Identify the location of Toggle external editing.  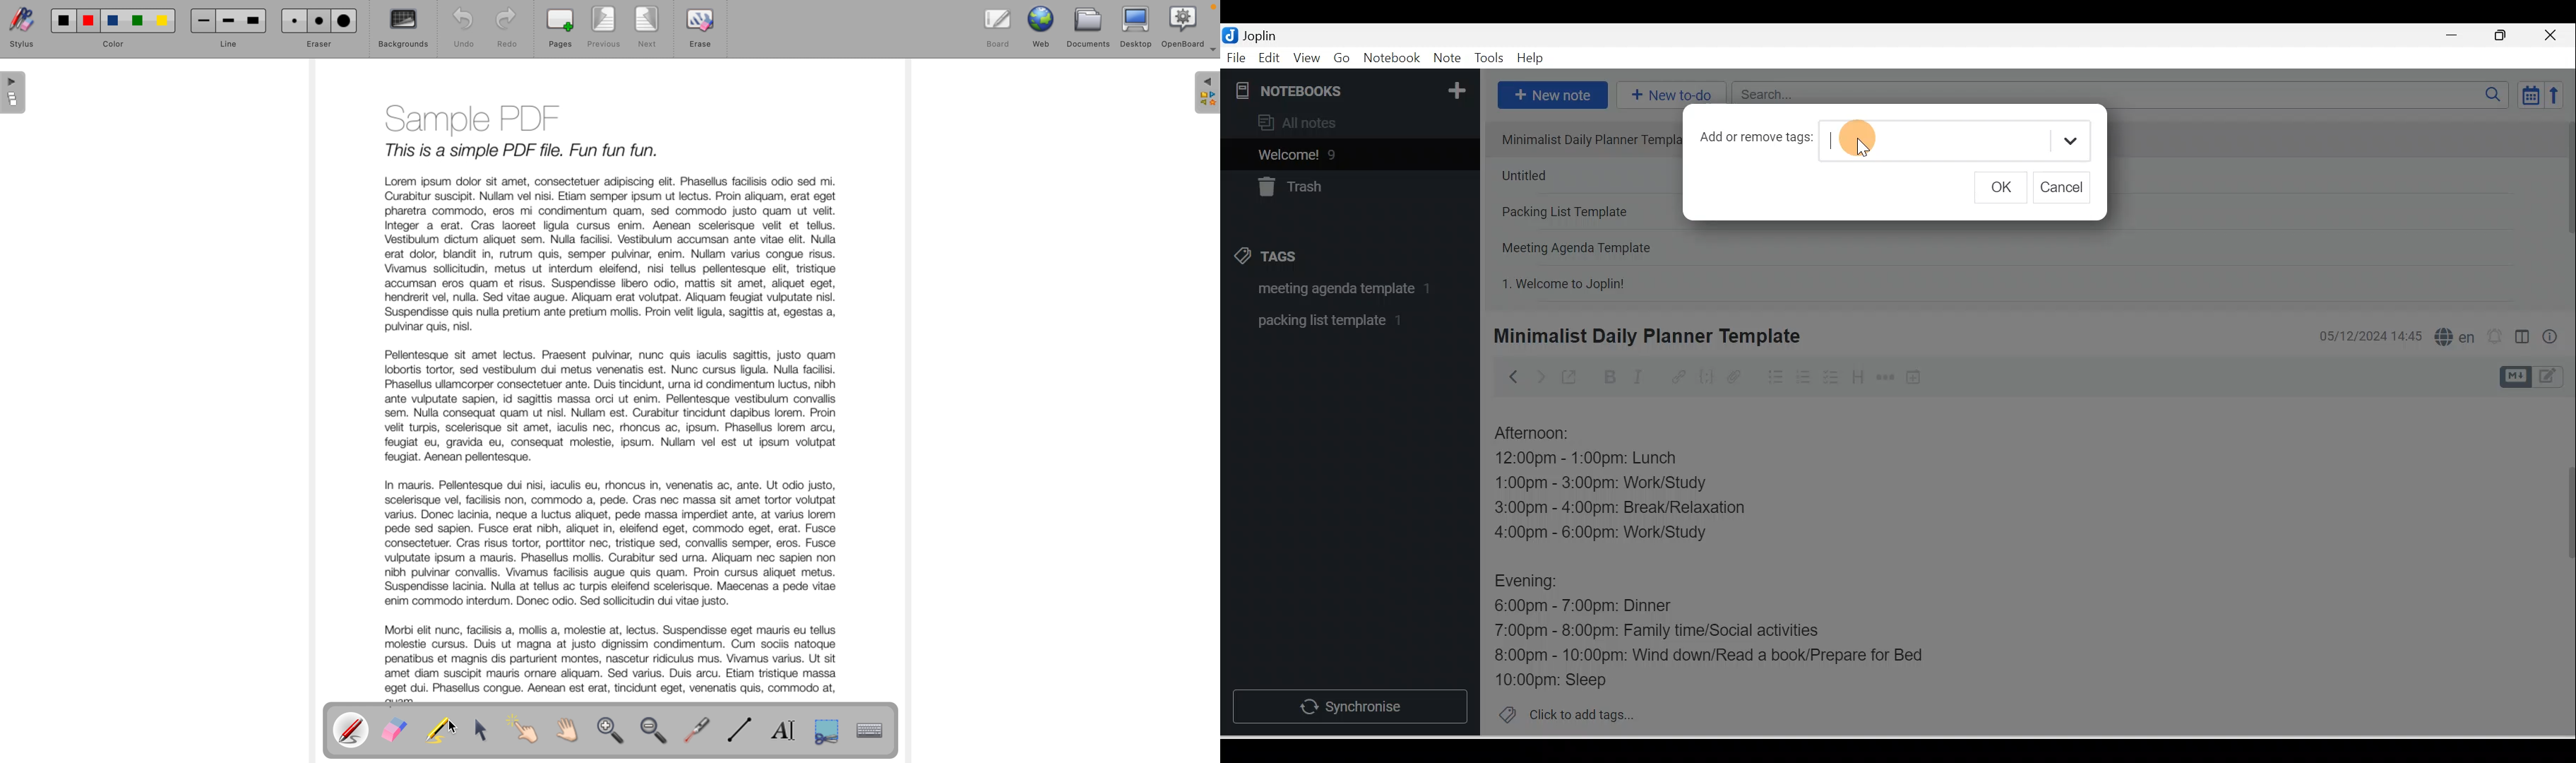
(1571, 380).